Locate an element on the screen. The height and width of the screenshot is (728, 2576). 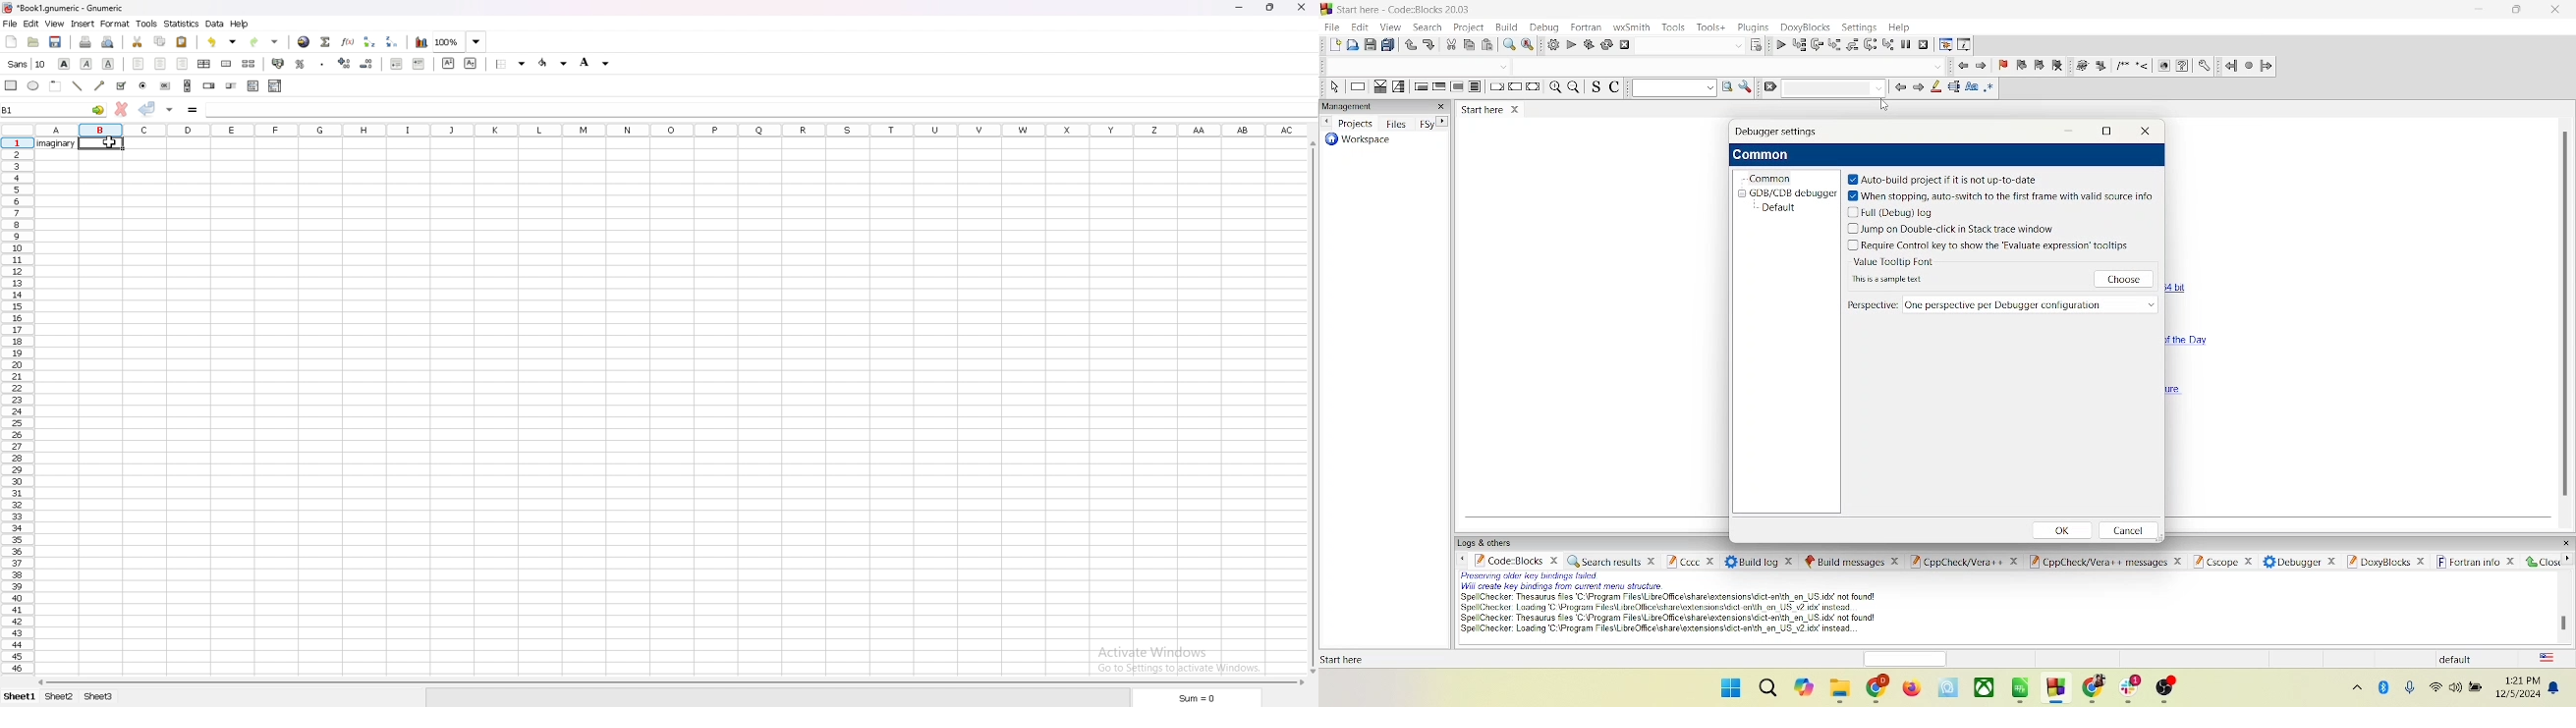
scroll bar is located at coordinates (670, 683).